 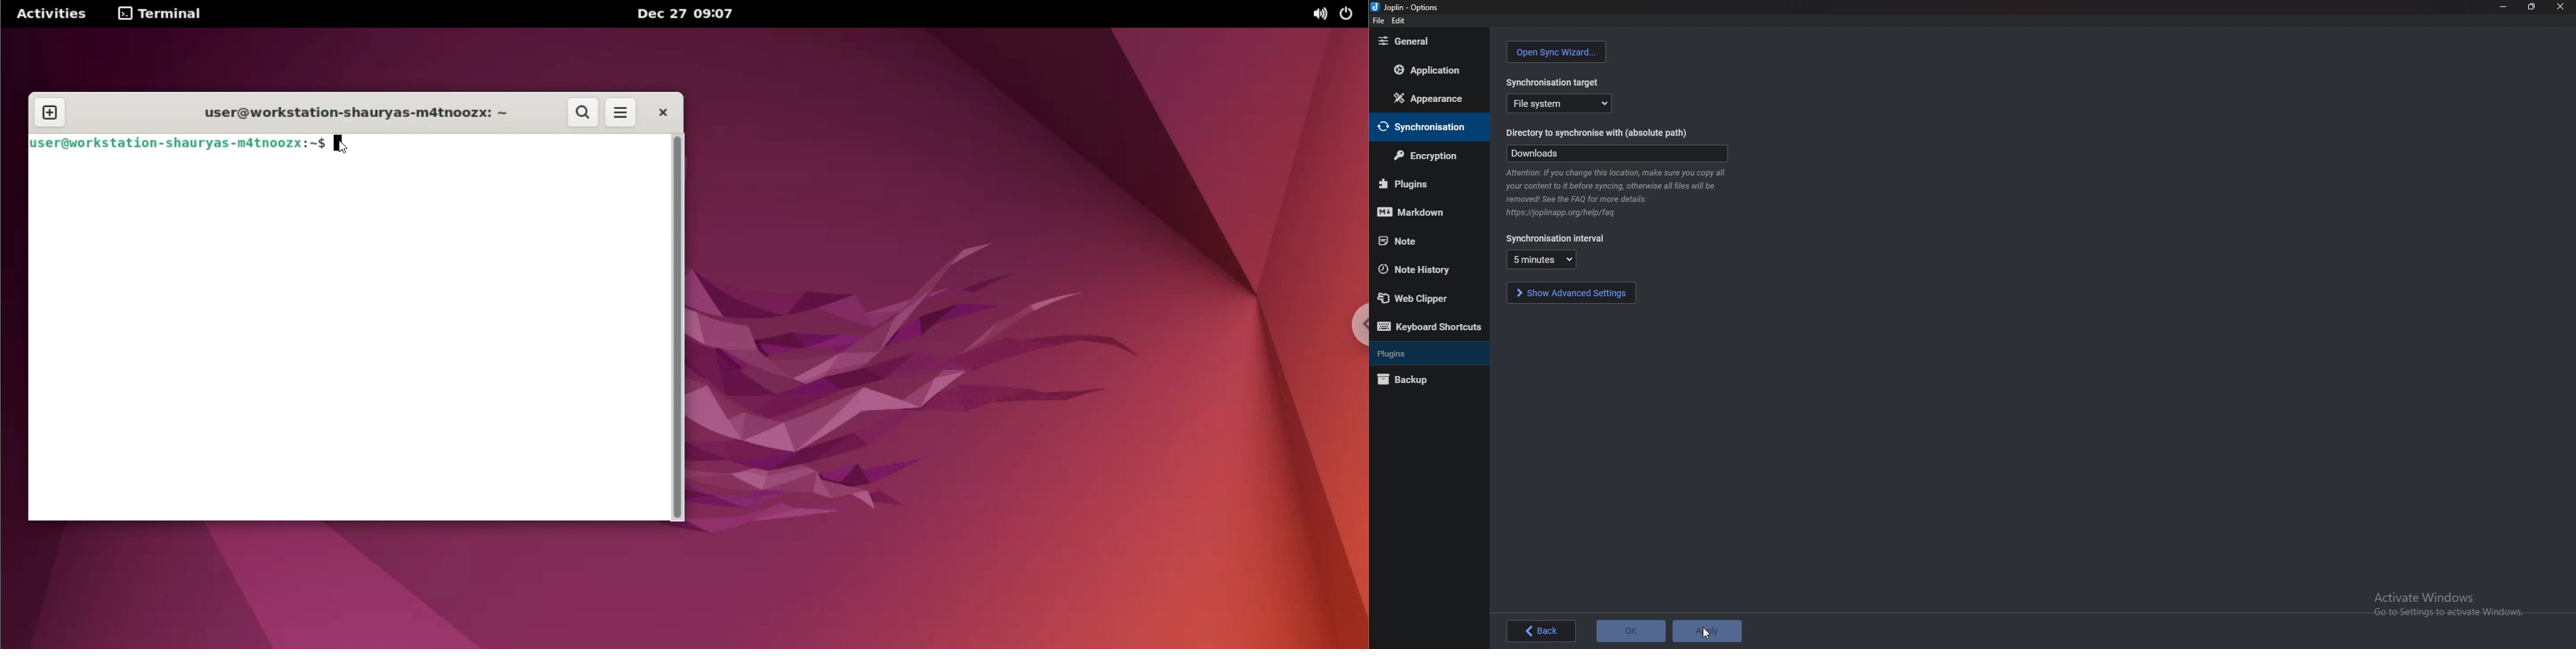 I want to click on Application, so click(x=1429, y=72).